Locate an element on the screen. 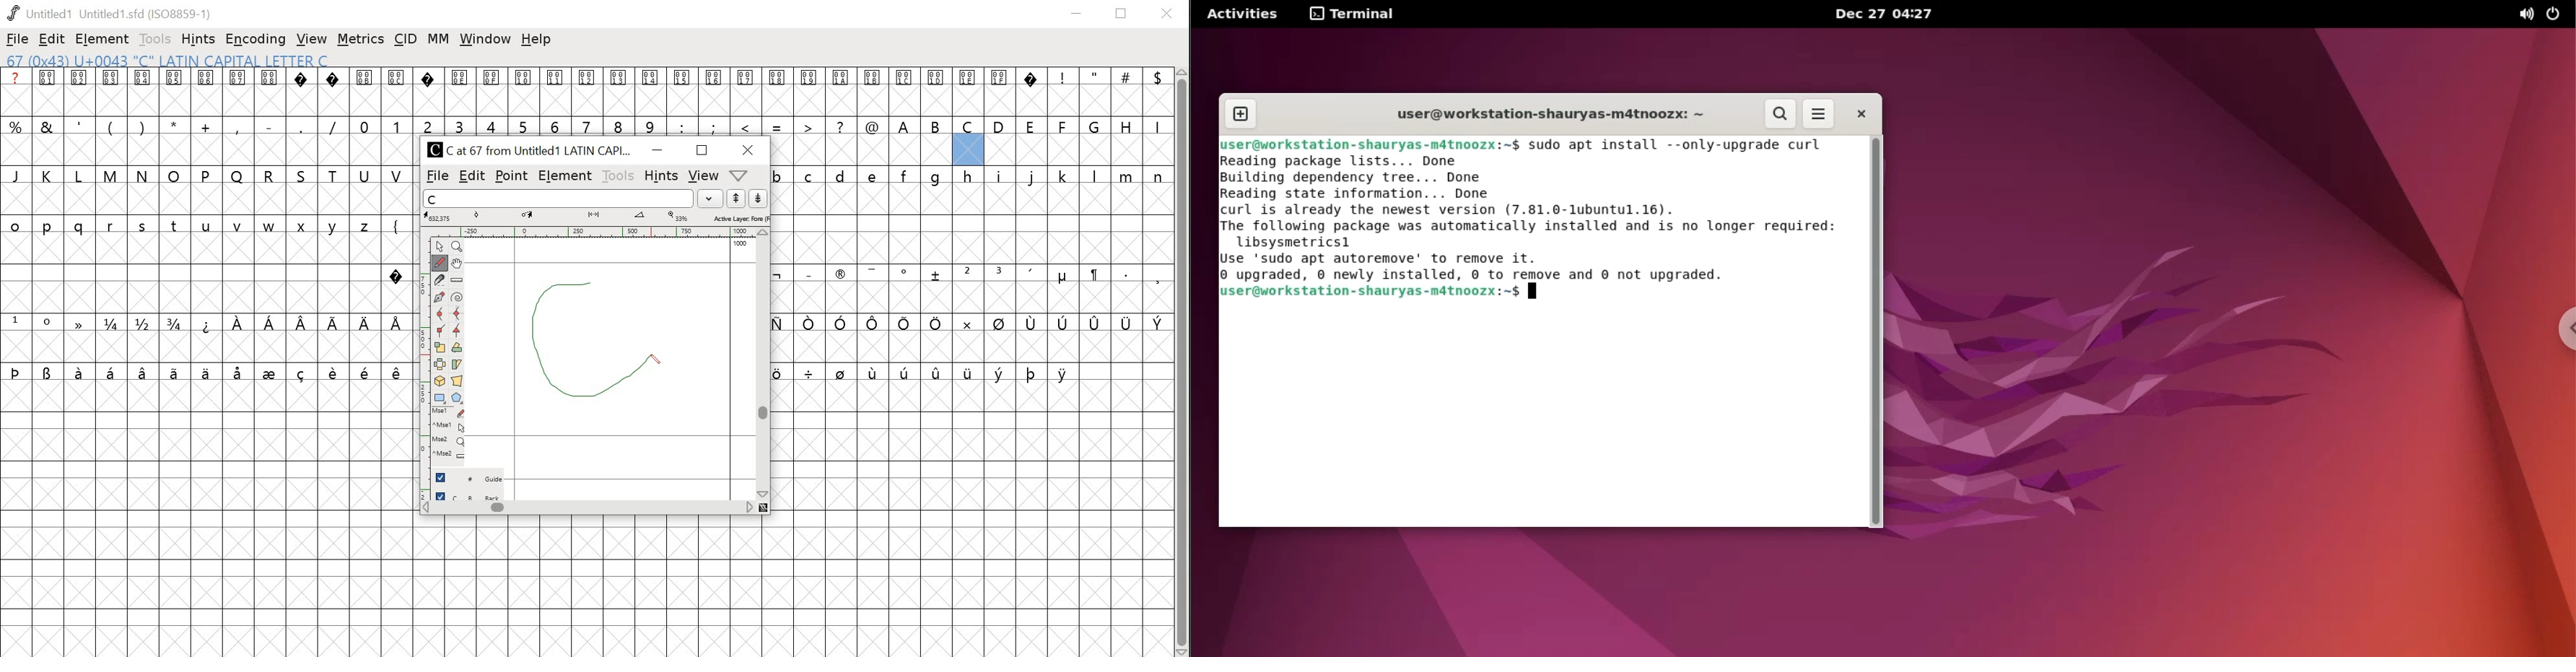 Image resolution: width=2576 pixels, height=672 pixels. metrics is located at coordinates (360, 39).